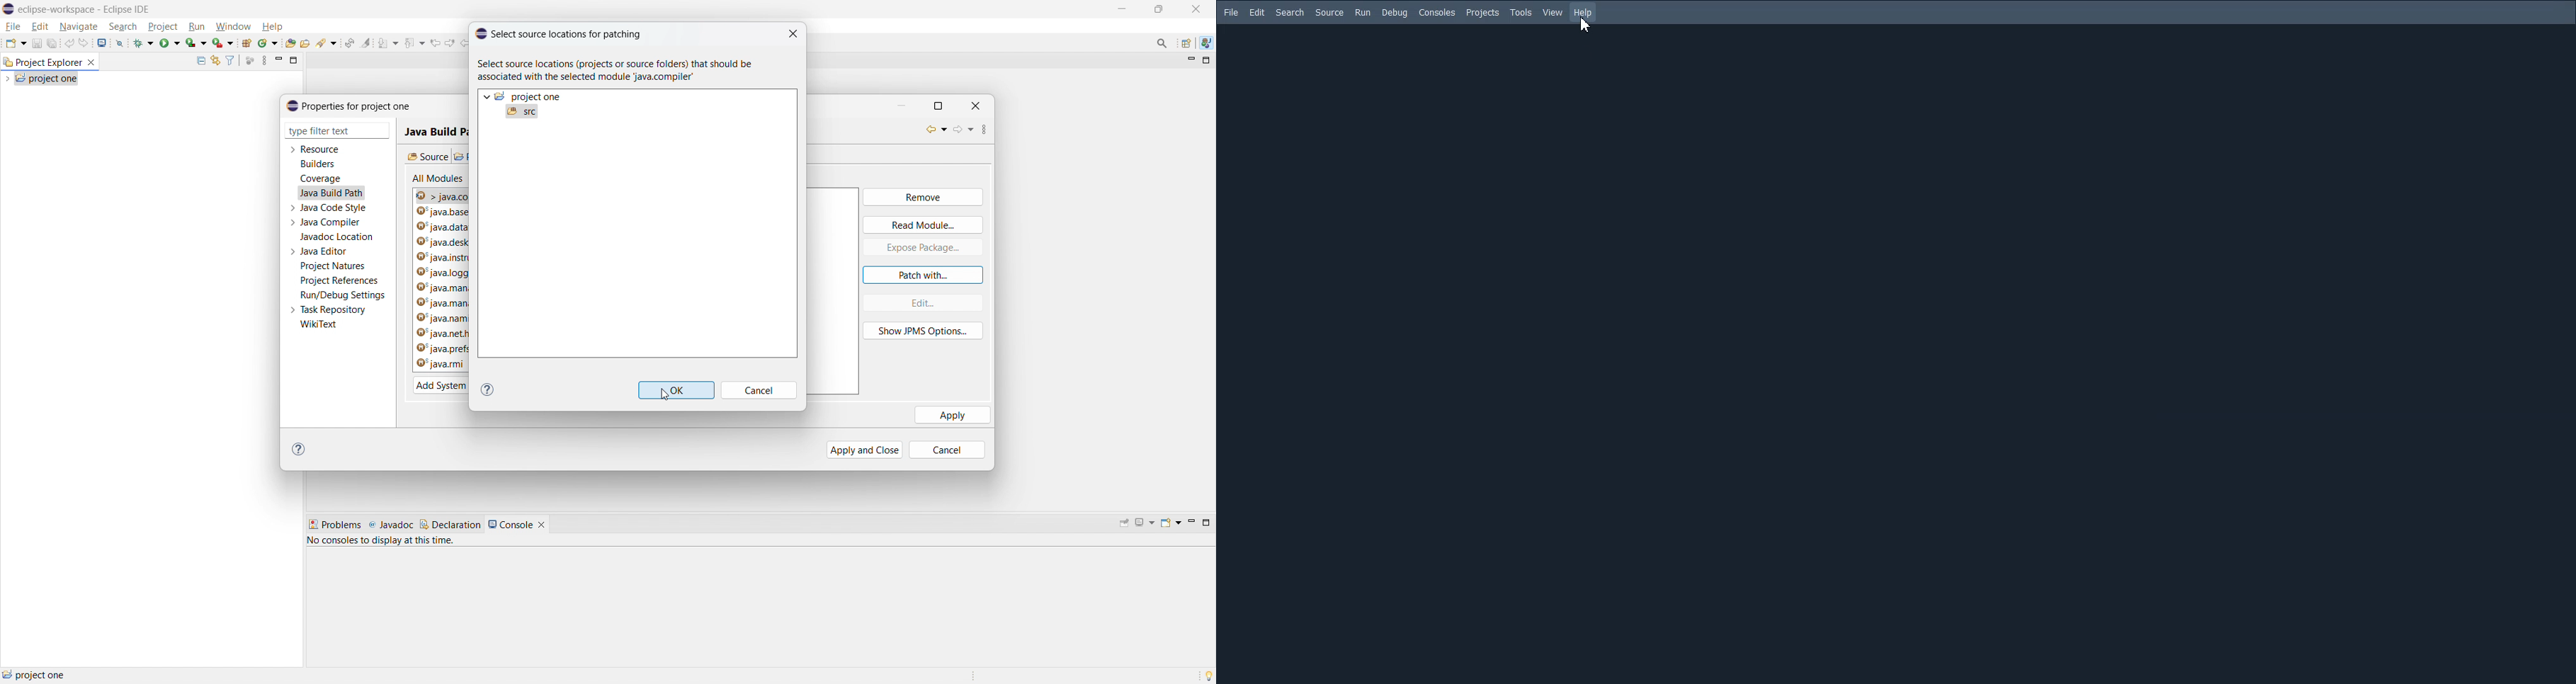  I want to click on redo, so click(84, 42).